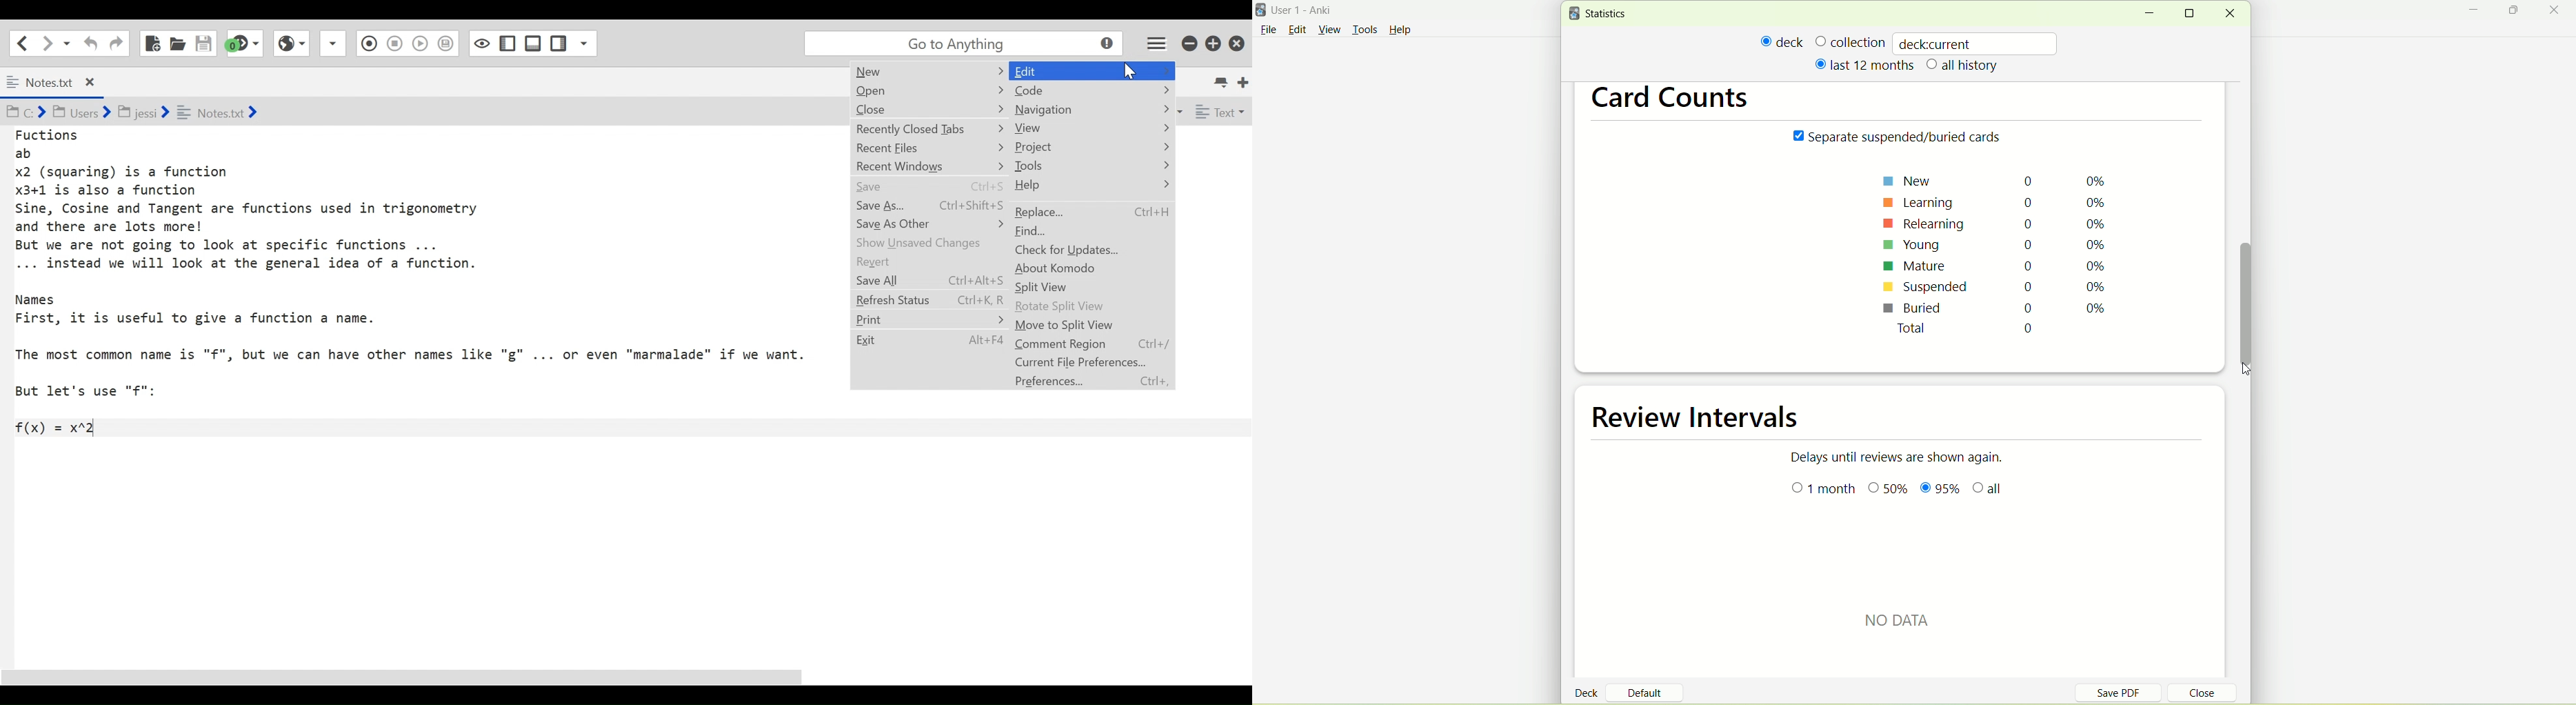 This screenshot has width=2576, height=728. I want to click on  month, so click(1825, 489).